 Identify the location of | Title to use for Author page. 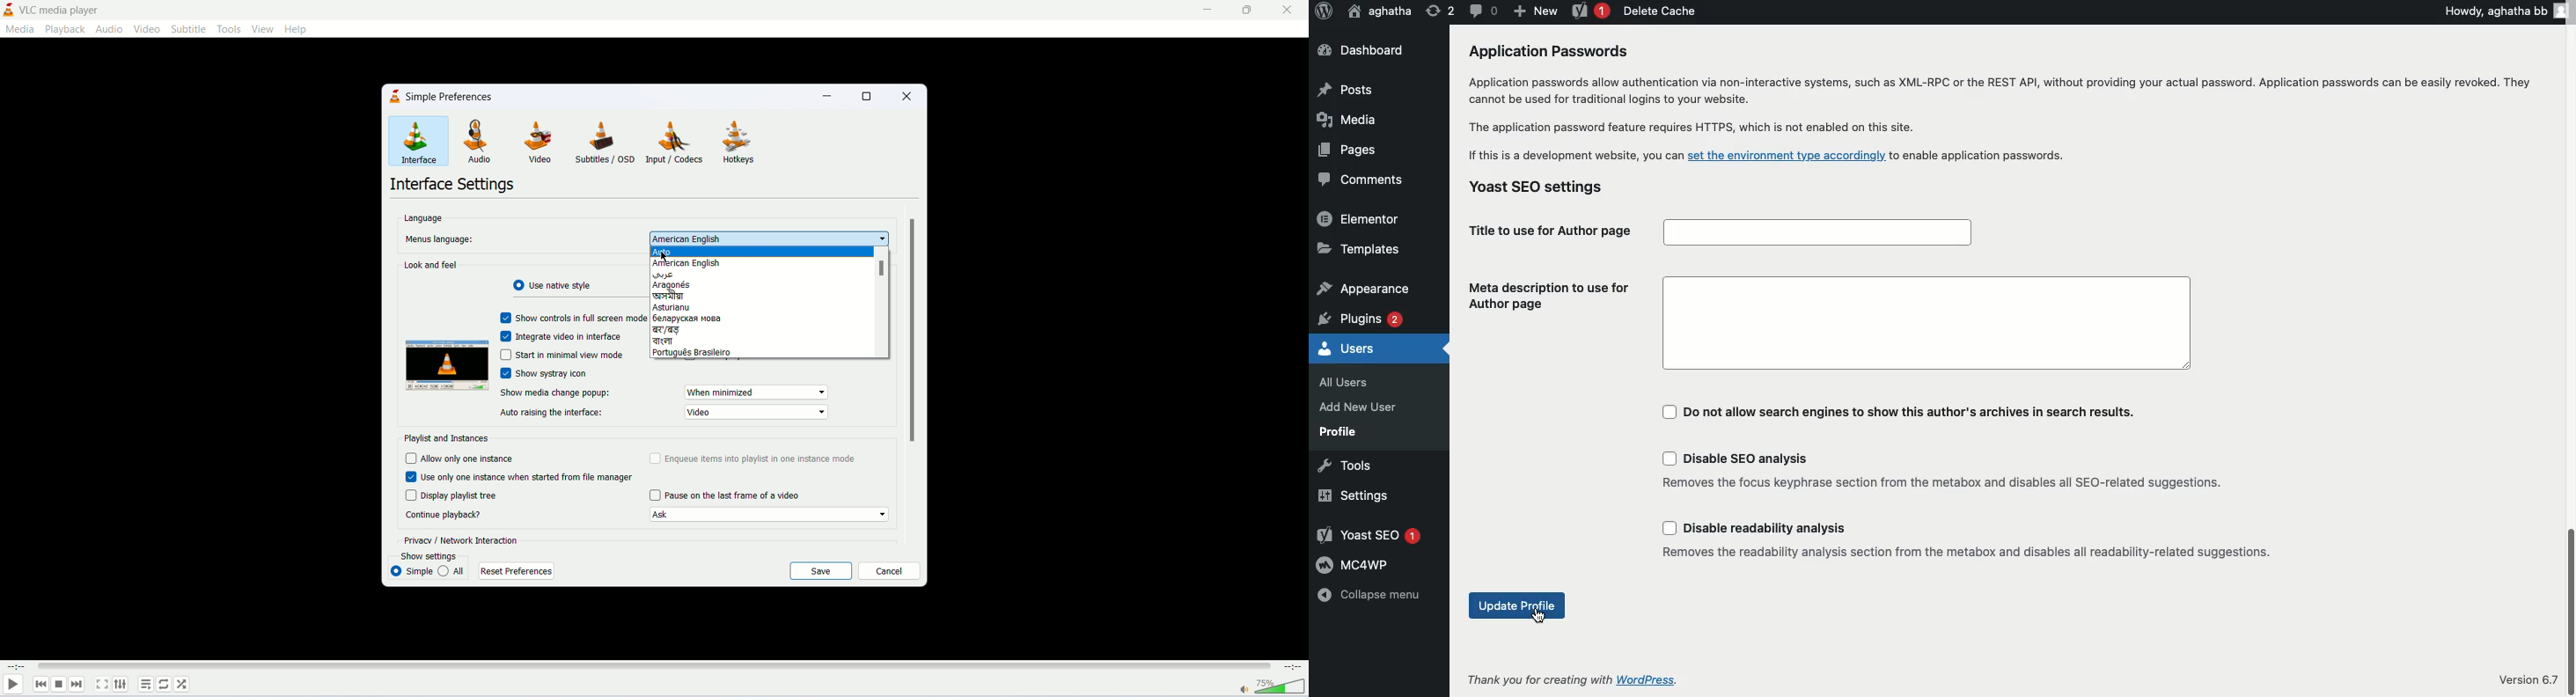
(1682, 230).